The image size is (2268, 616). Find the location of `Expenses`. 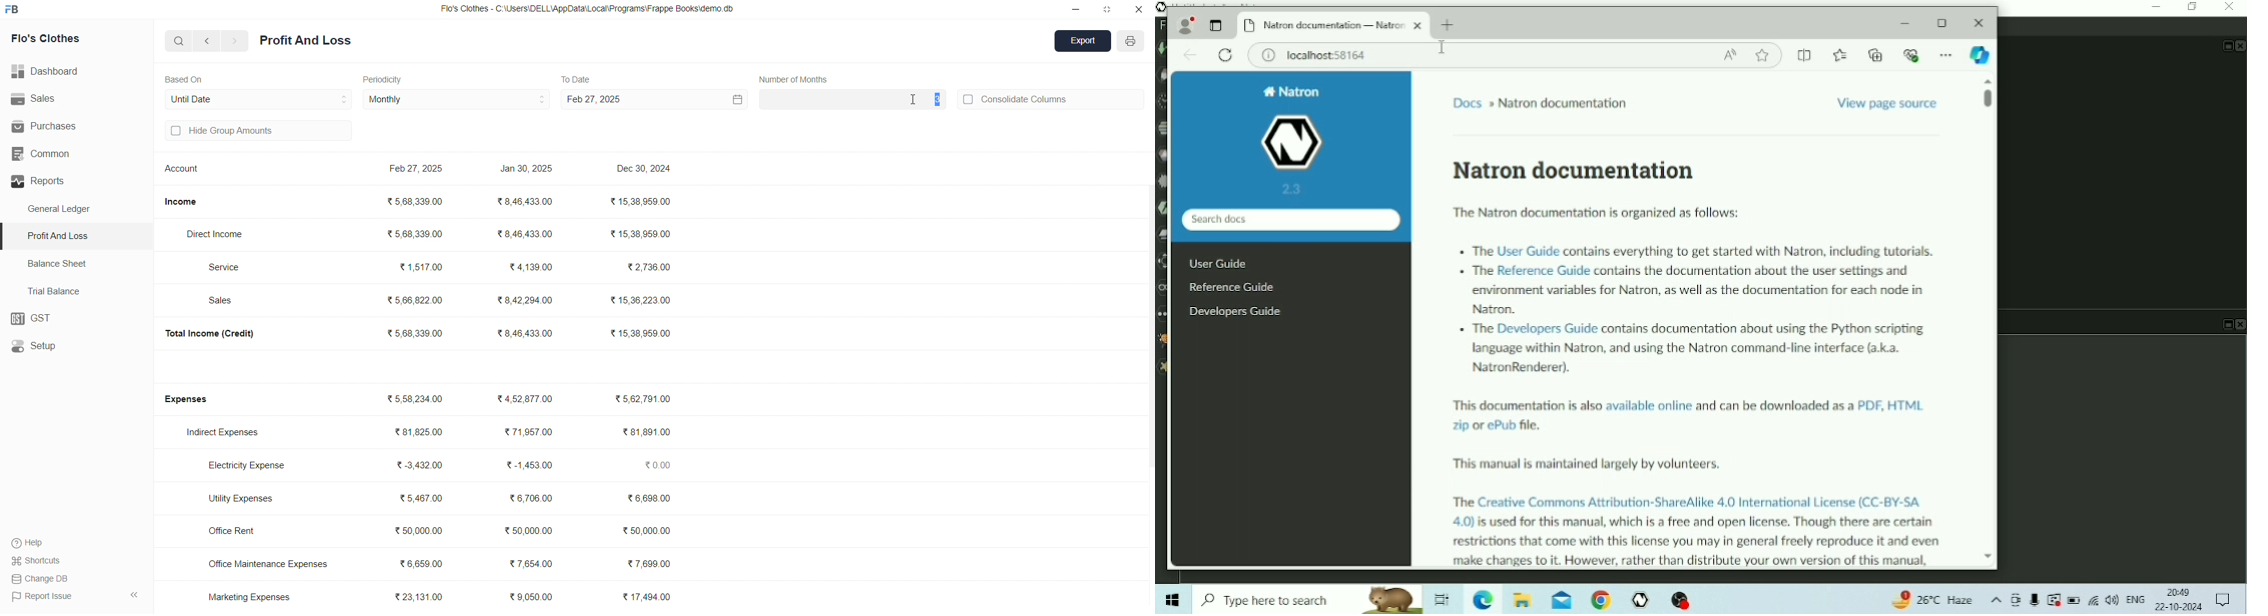

Expenses is located at coordinates (194, 400).